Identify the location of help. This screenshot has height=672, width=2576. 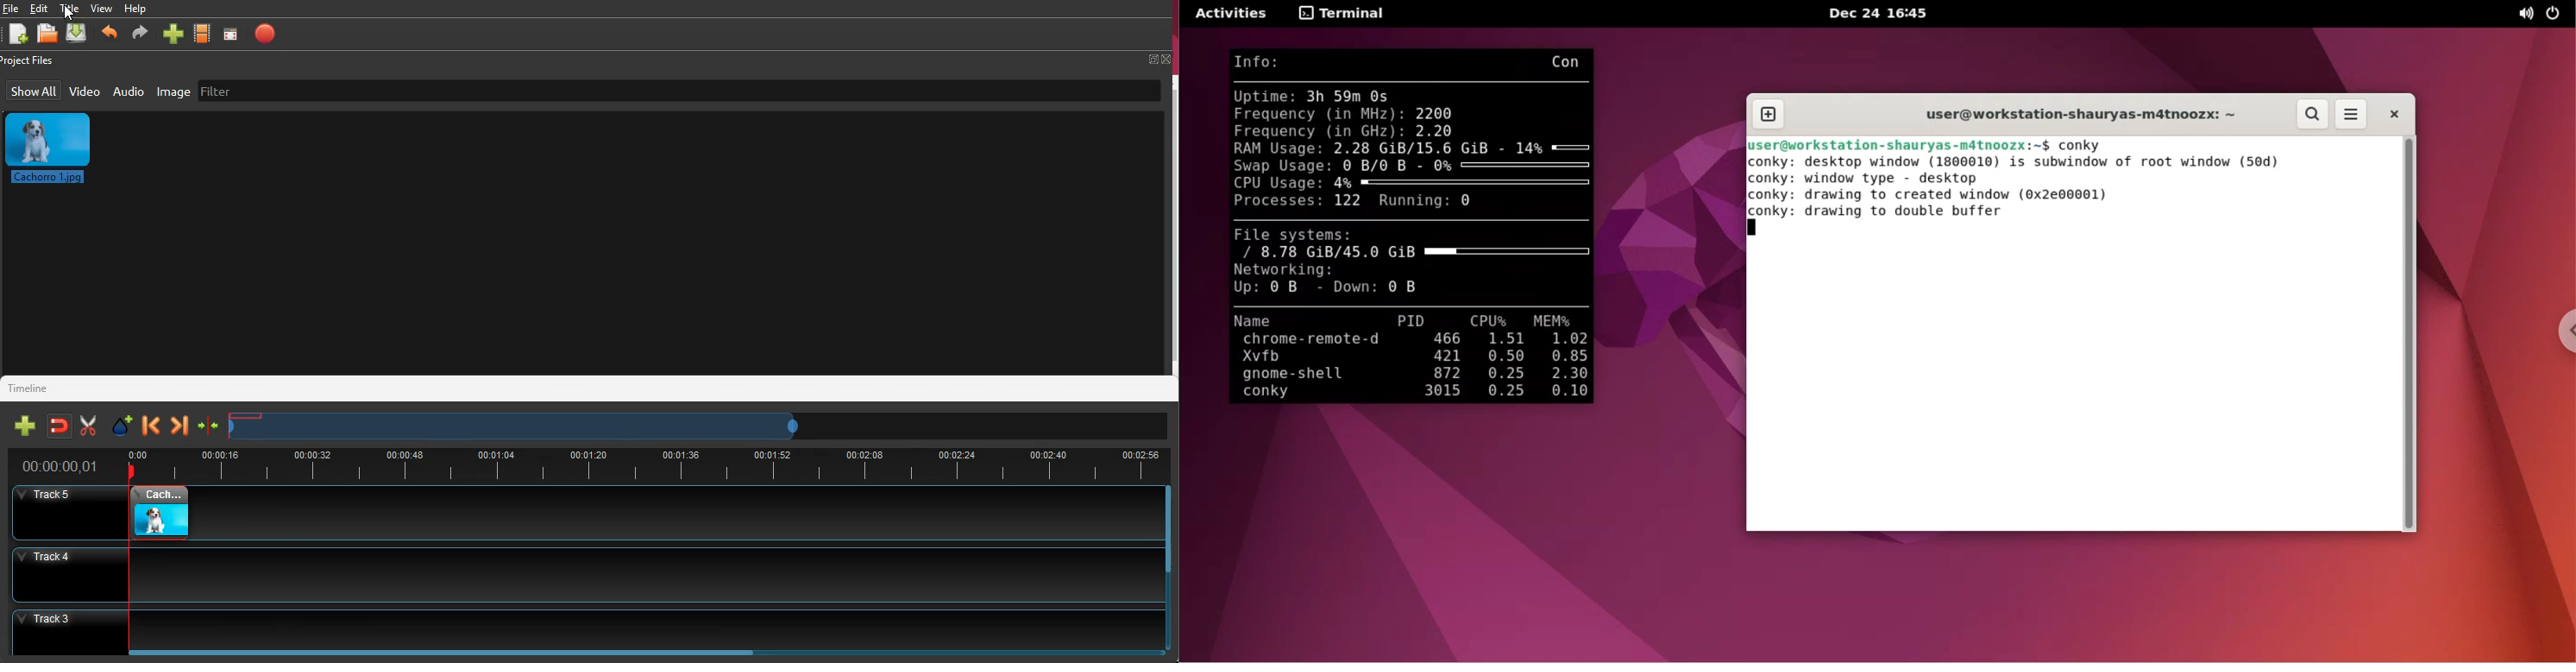
(136, 10).